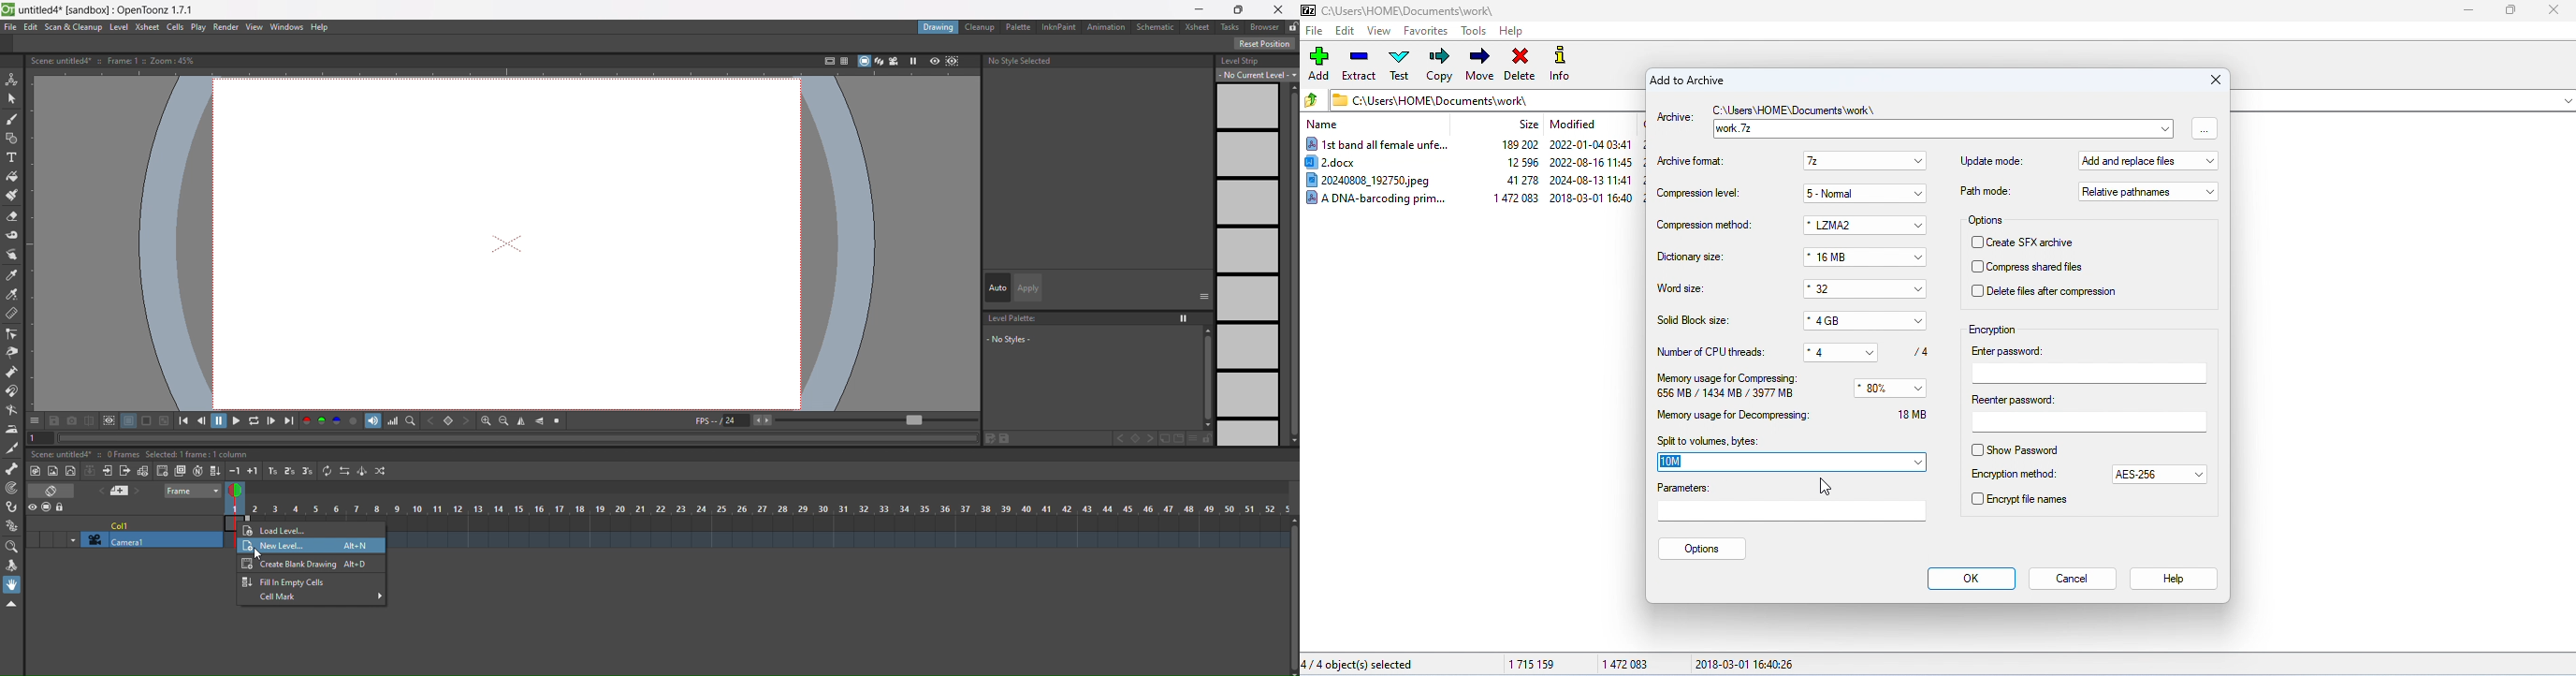  I want to click on cancel, so click(2074, 579).